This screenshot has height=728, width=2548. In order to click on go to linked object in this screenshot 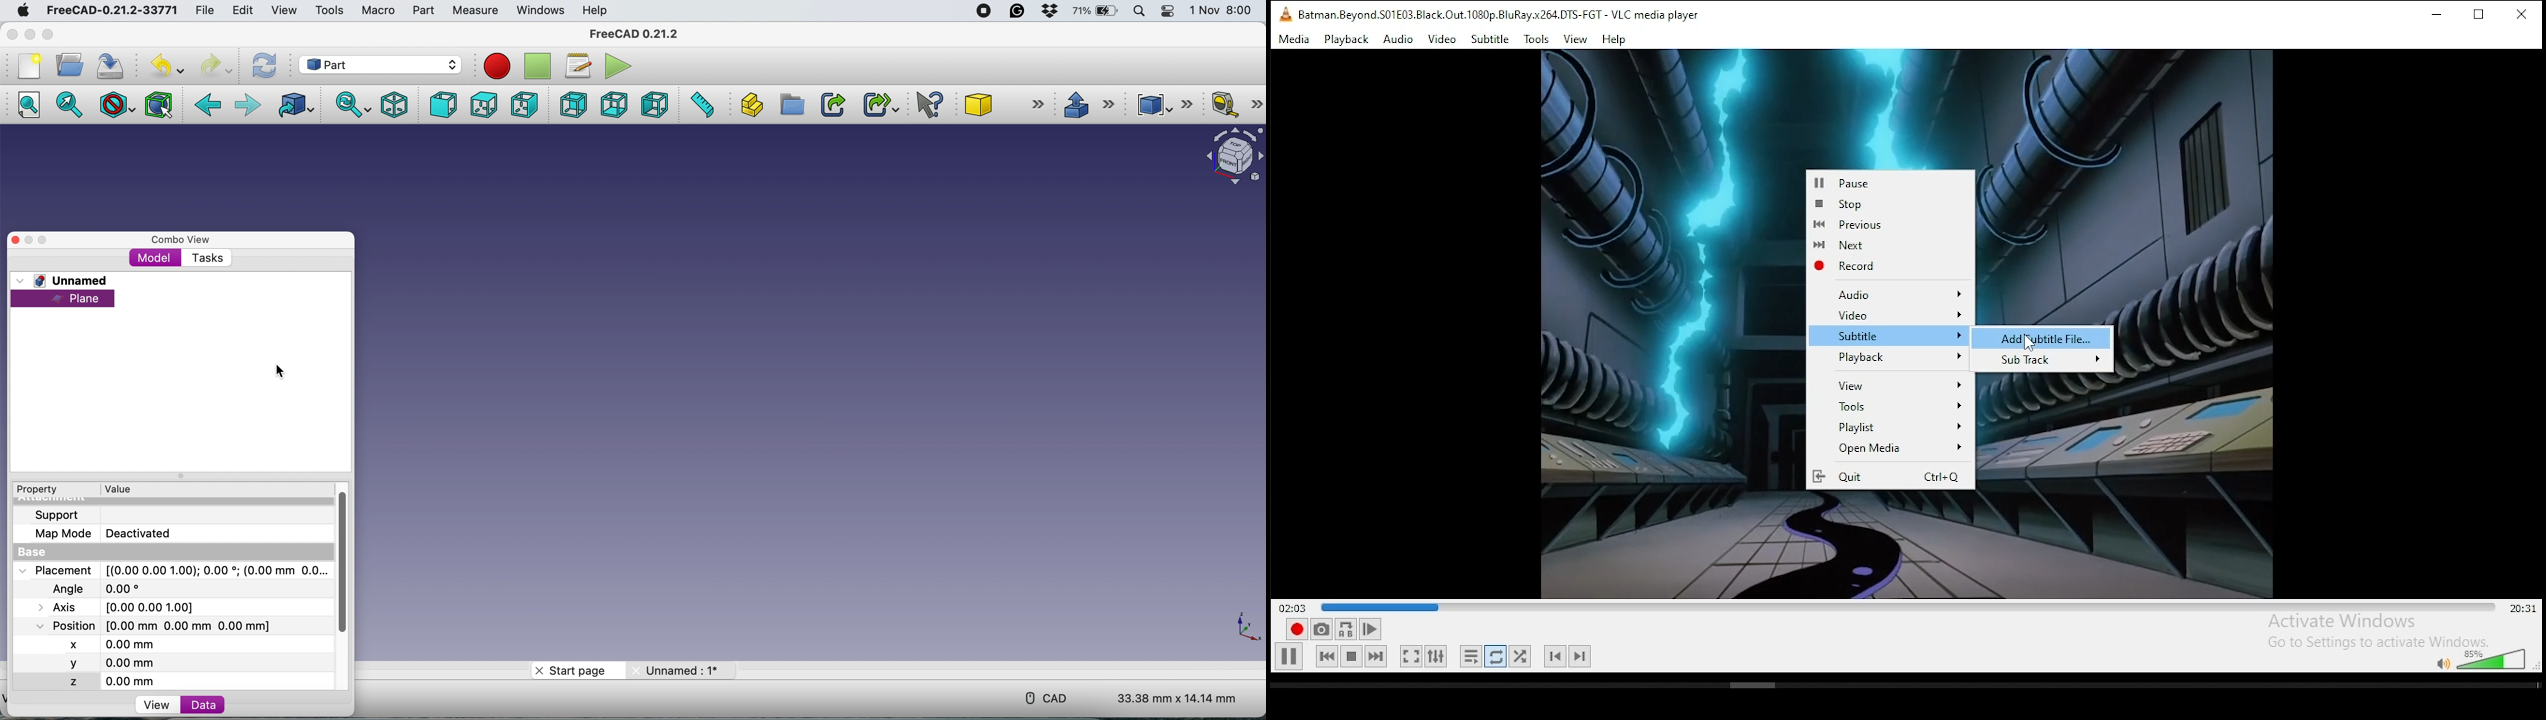, I will do `click(293, 106)`.